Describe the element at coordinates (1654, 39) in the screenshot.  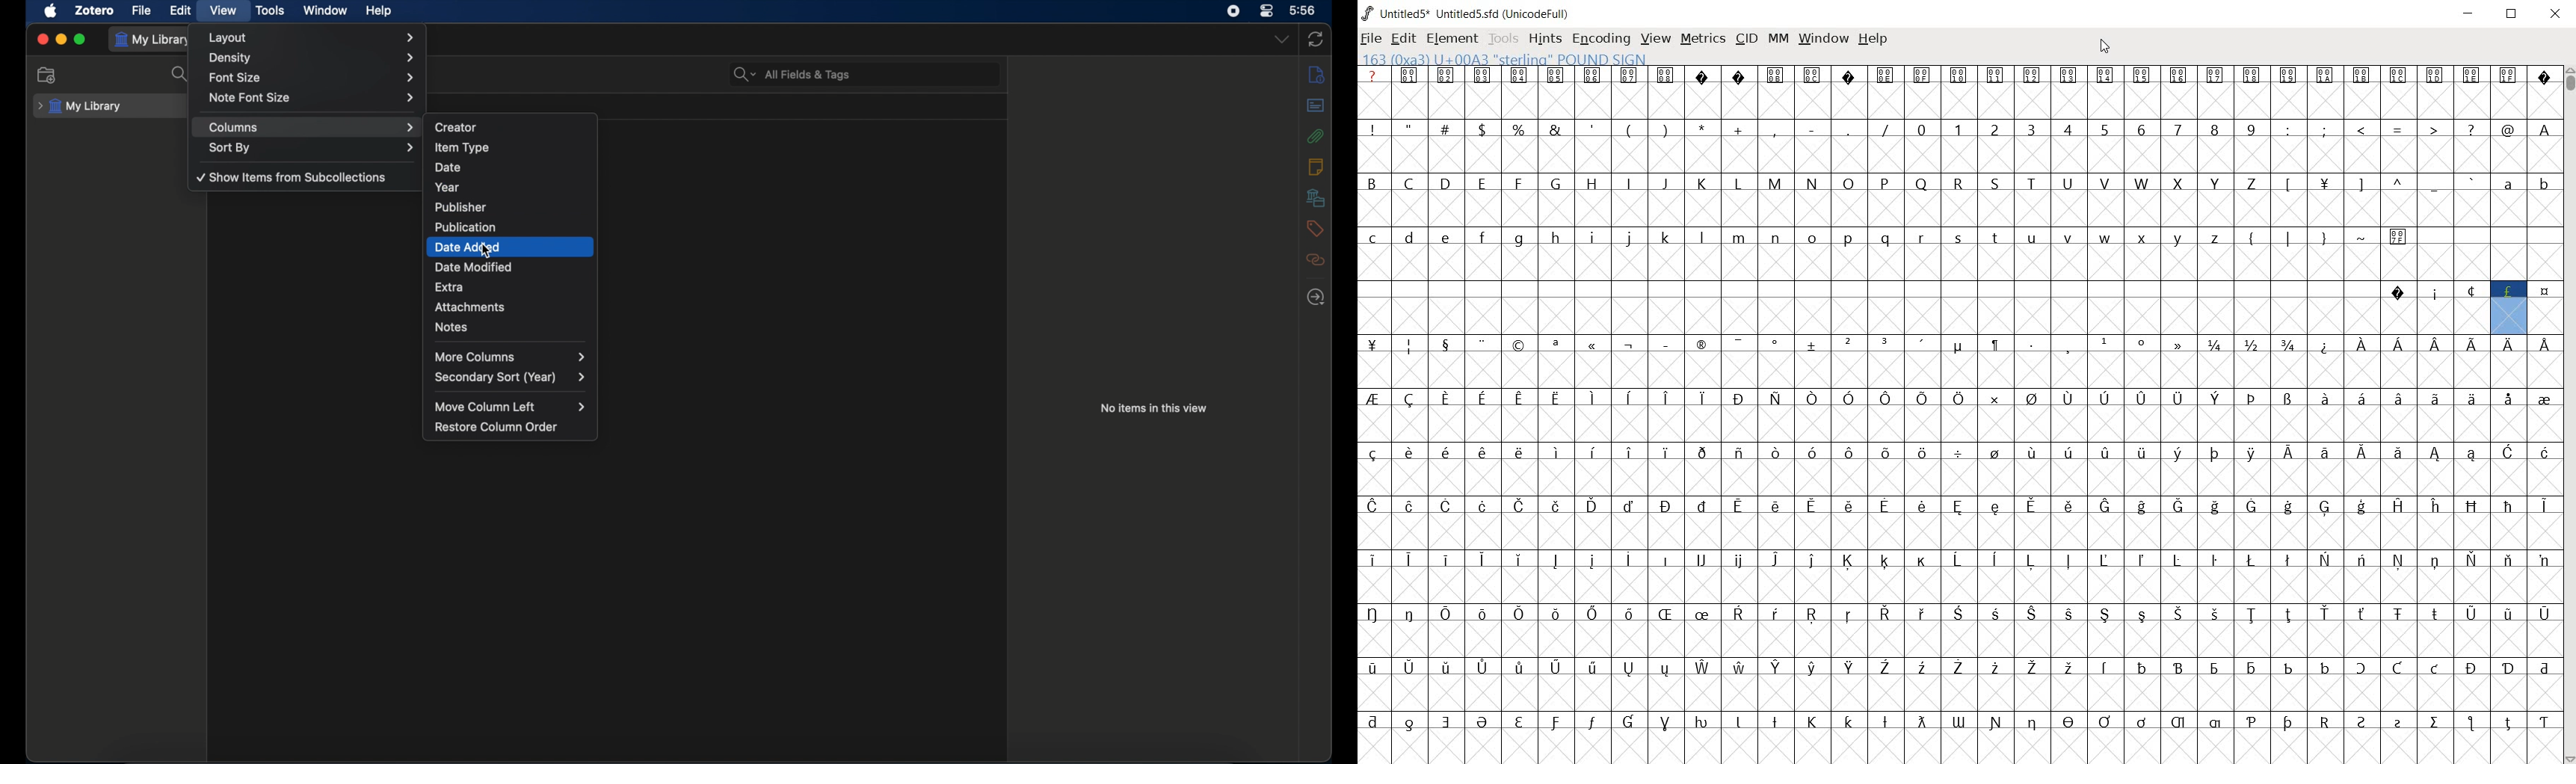
I see `VIEW` at that location.